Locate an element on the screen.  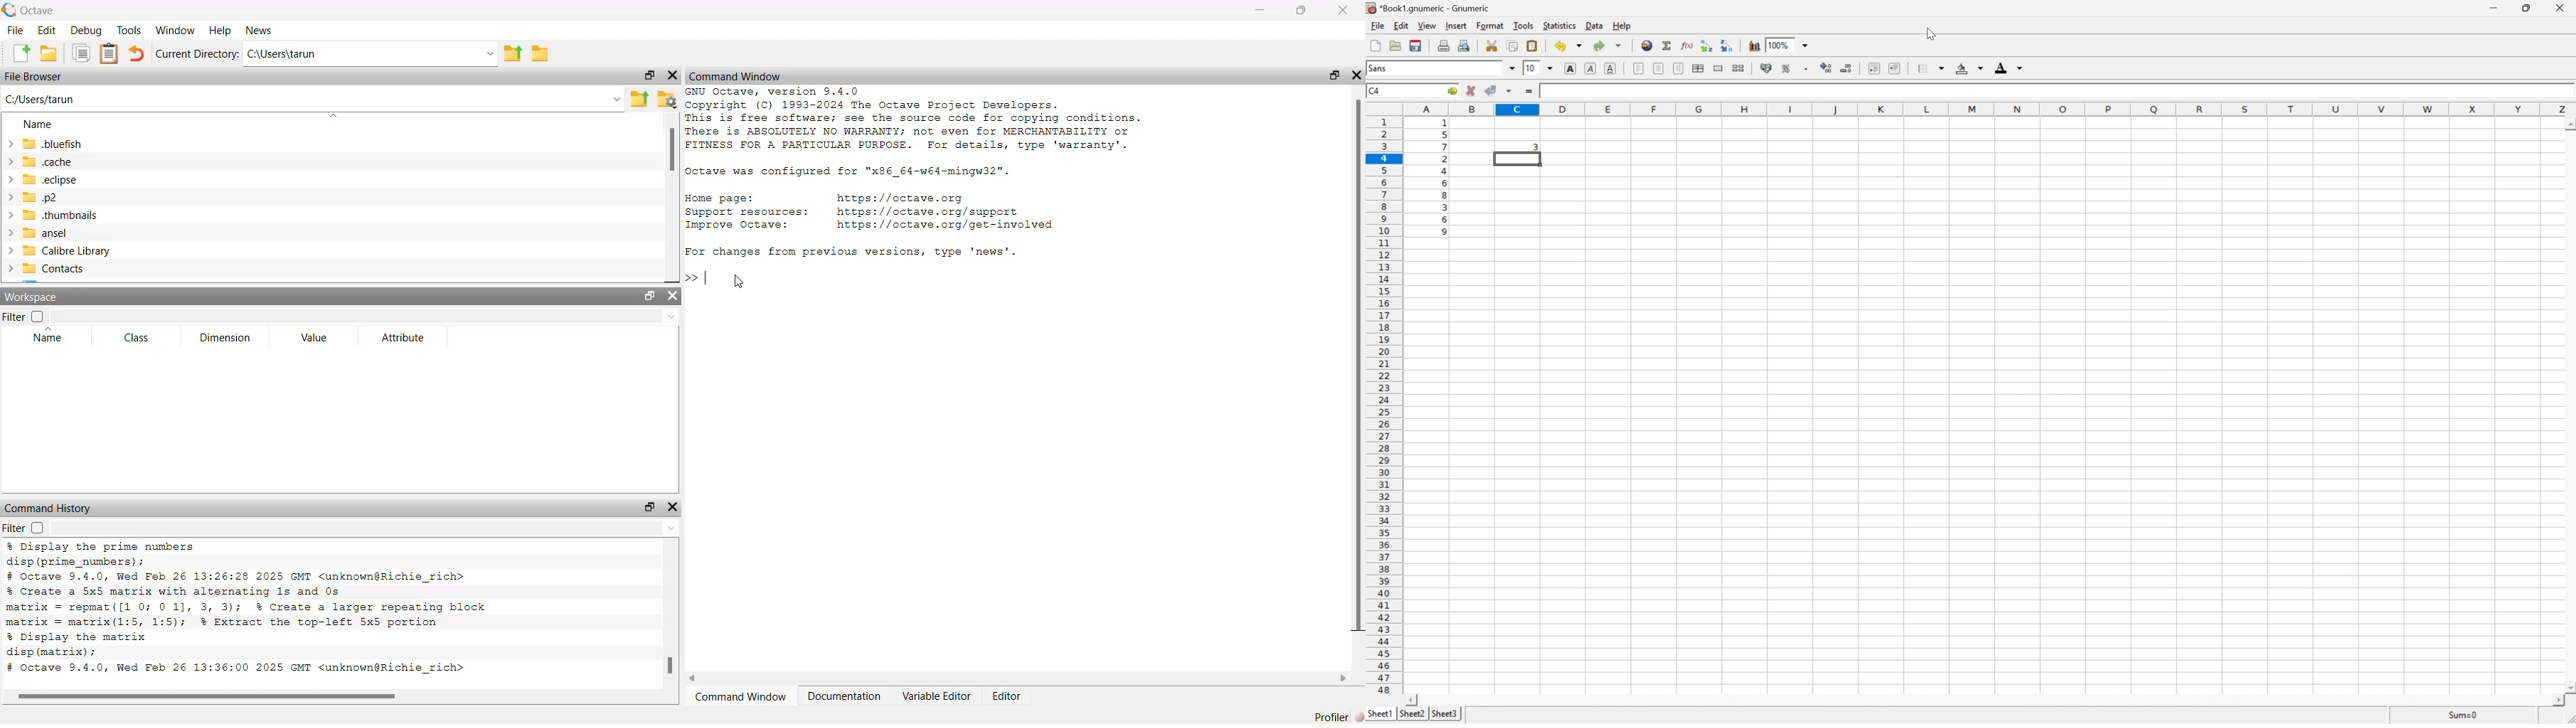
background is located at coordinates (1969, 68).